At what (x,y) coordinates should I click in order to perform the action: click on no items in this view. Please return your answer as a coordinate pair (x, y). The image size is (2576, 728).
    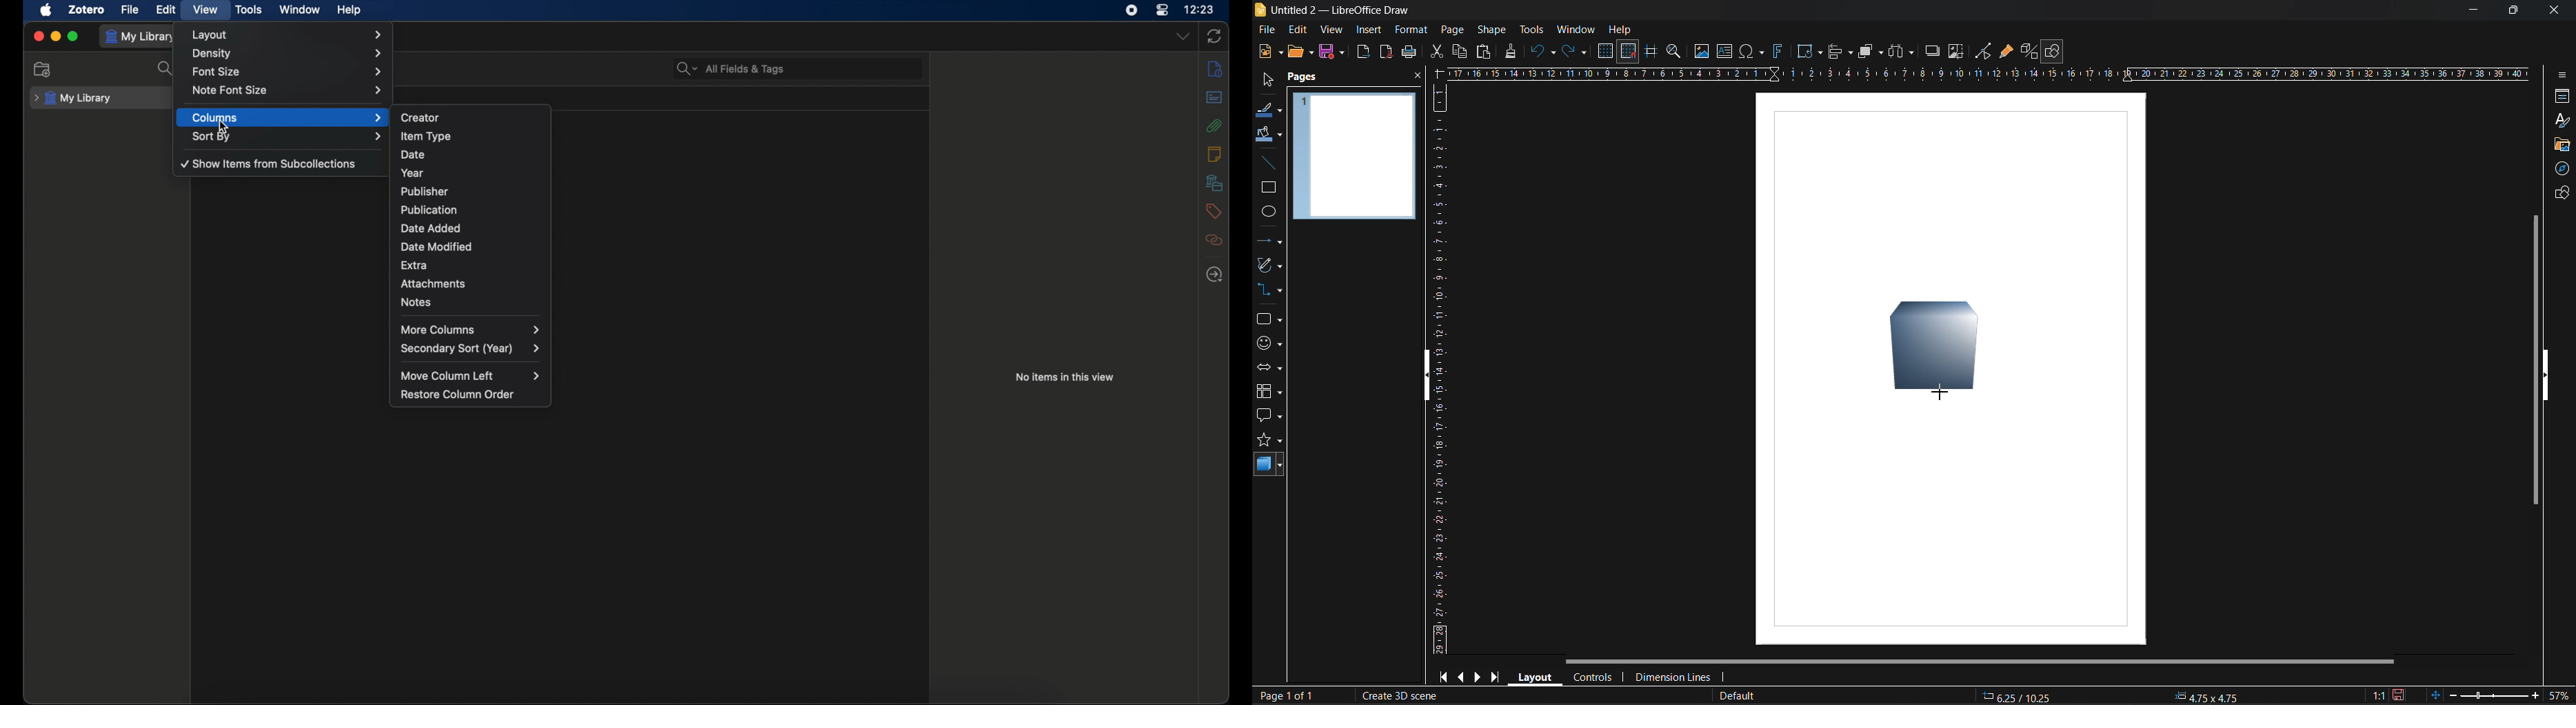
    Looking at the image, I should click on (1067, 377).